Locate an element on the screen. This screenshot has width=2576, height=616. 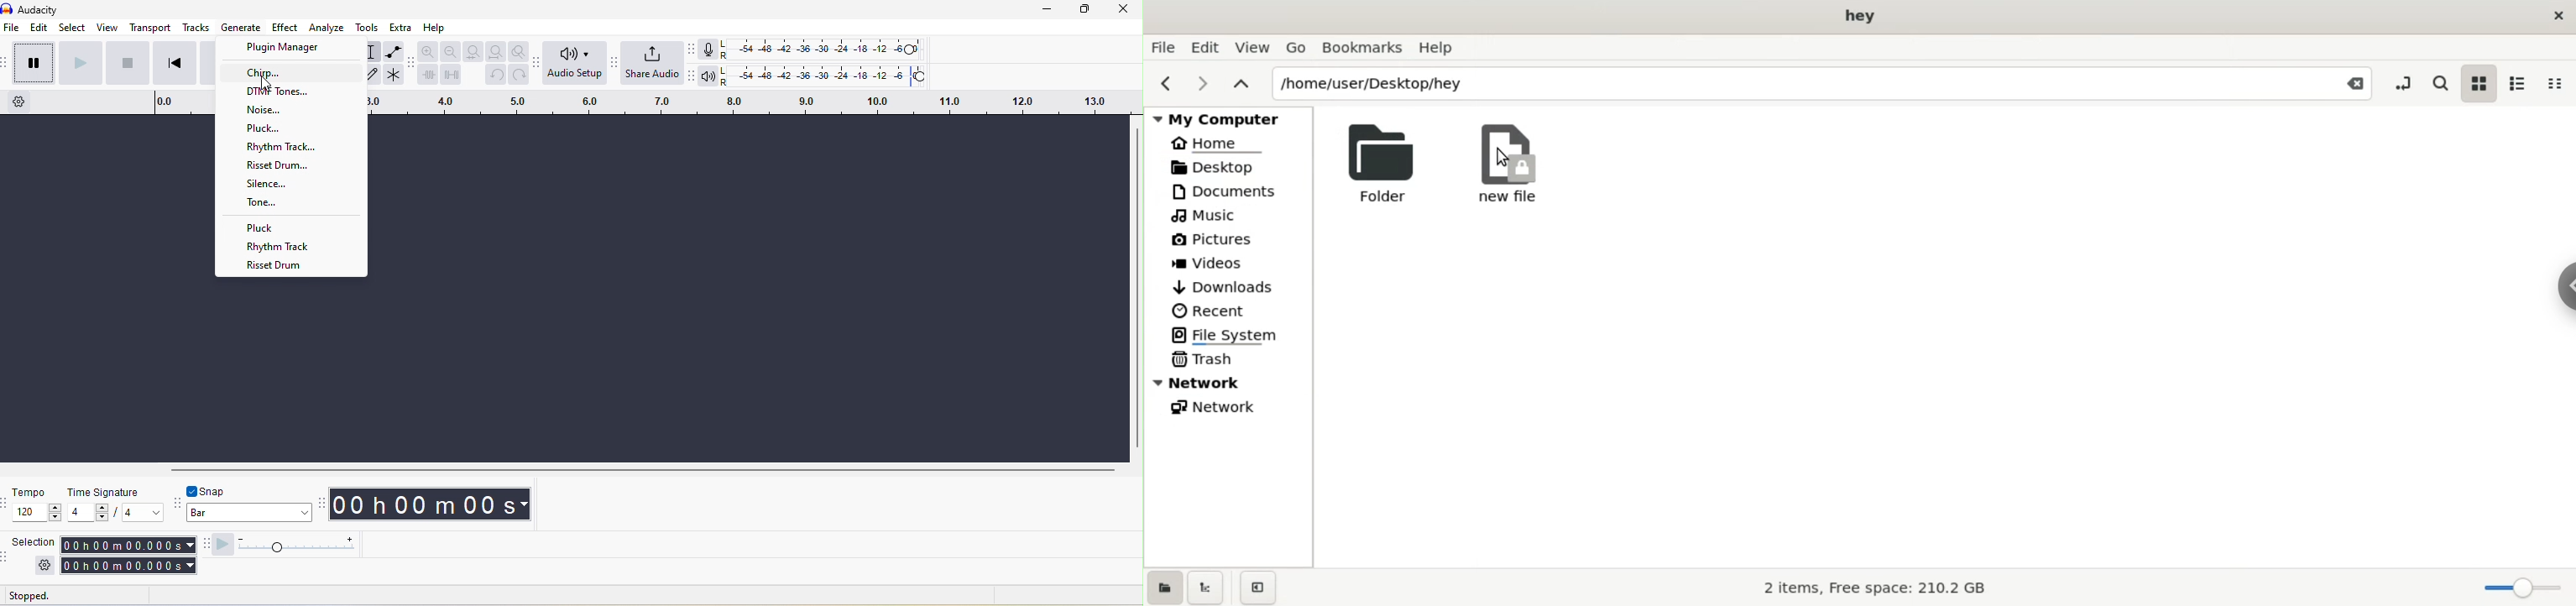
recording level is located at coordinates (821, 48).